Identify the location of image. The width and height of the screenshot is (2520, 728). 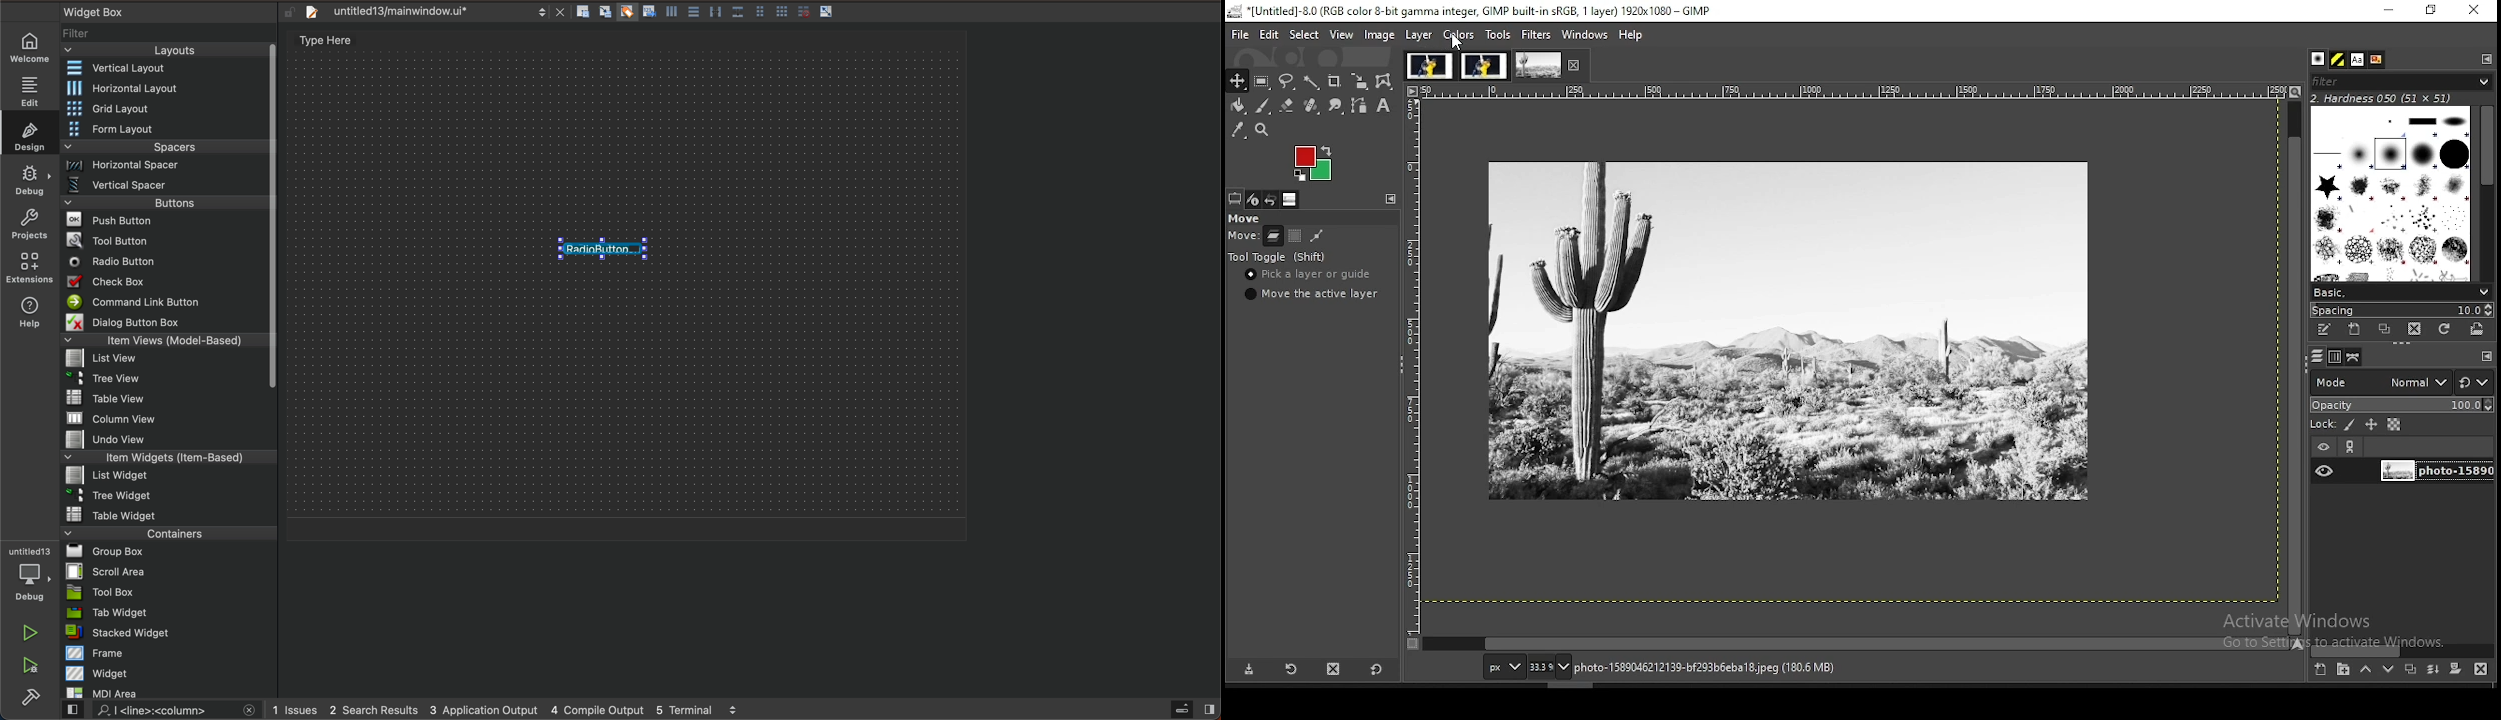
(1380, 35).